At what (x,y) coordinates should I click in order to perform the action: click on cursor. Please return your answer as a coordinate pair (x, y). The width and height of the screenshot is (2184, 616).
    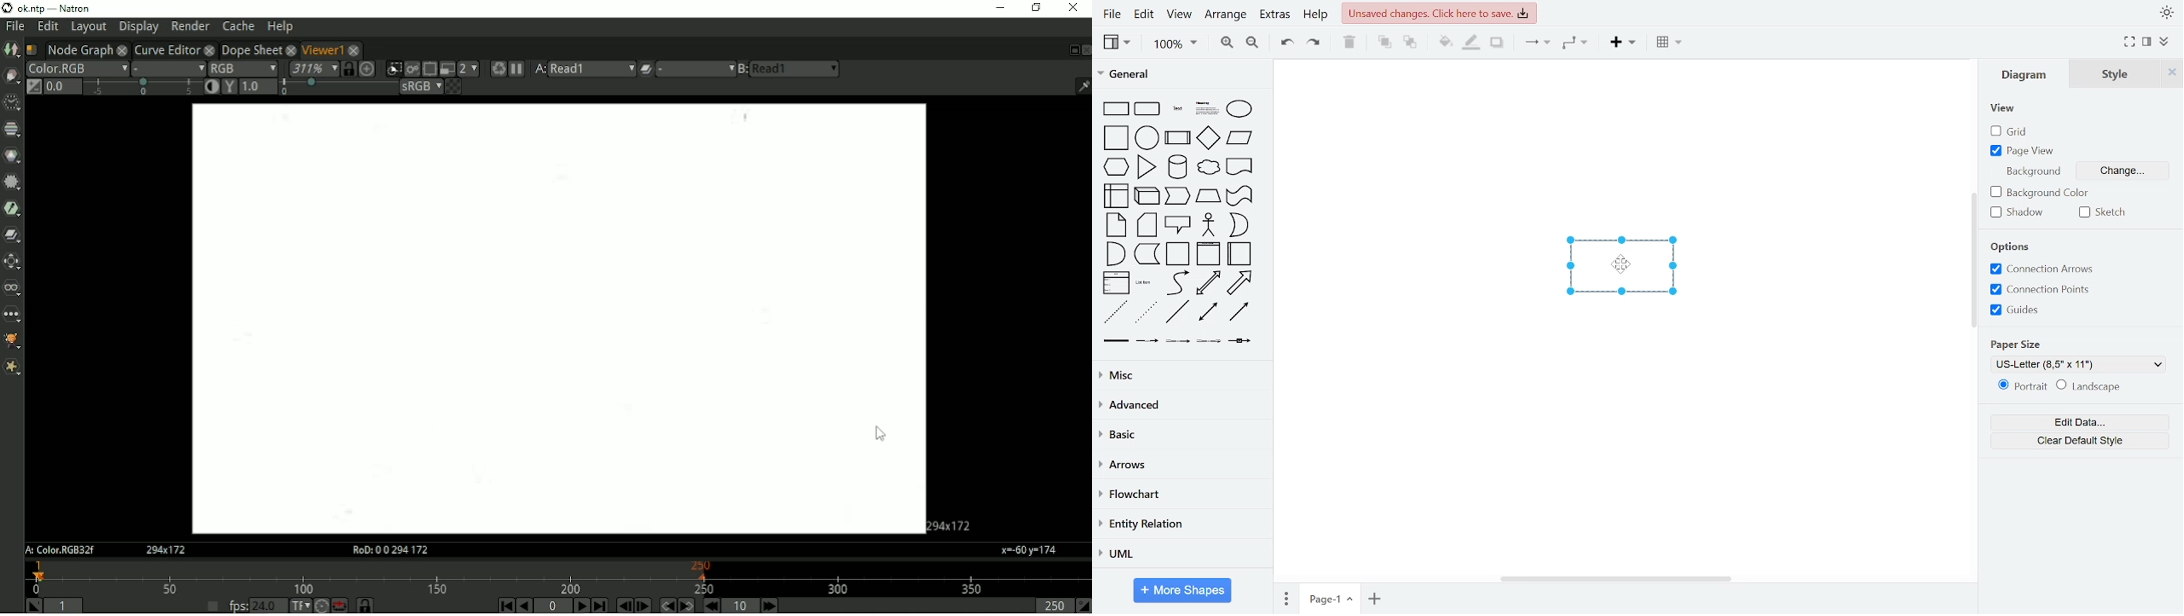
    Looking at the image, I should click on (1623, 266).